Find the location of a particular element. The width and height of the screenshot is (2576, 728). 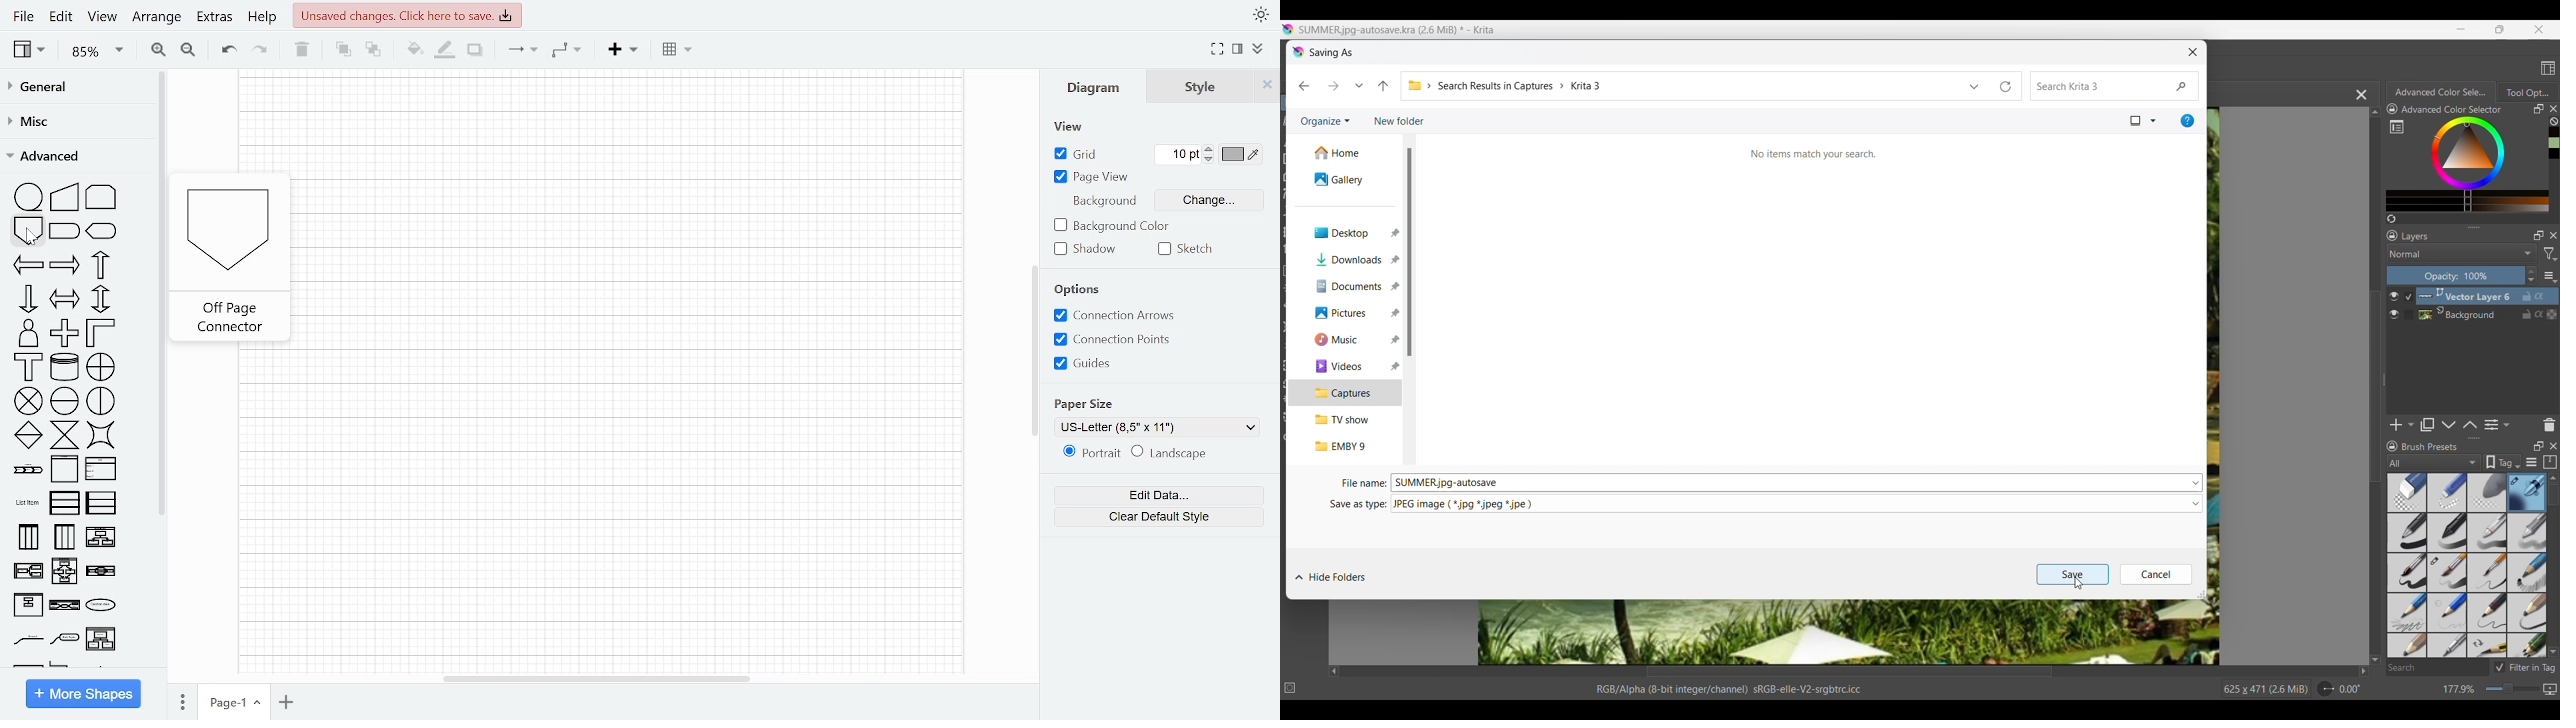

Mode options is located at coordinates (2462, 253).